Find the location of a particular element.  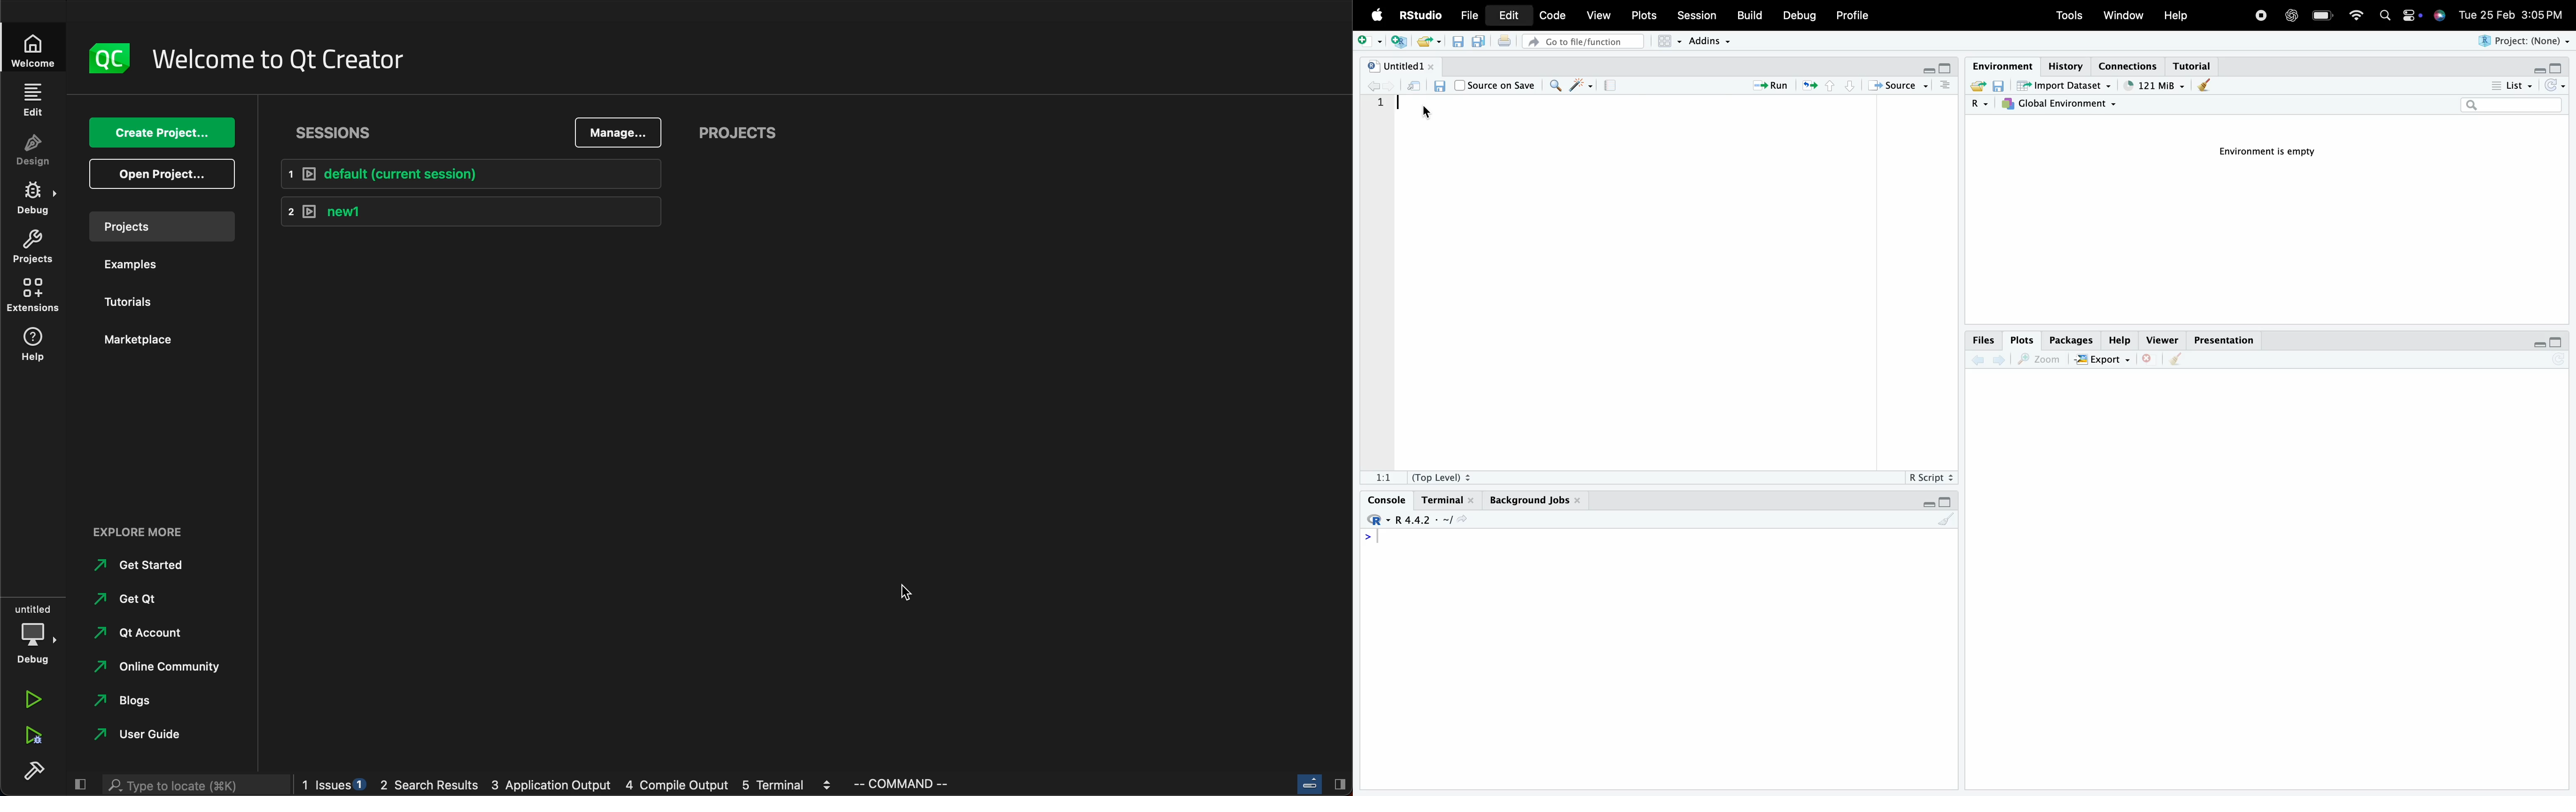

Wifi is located at coordinates (2355, 15).